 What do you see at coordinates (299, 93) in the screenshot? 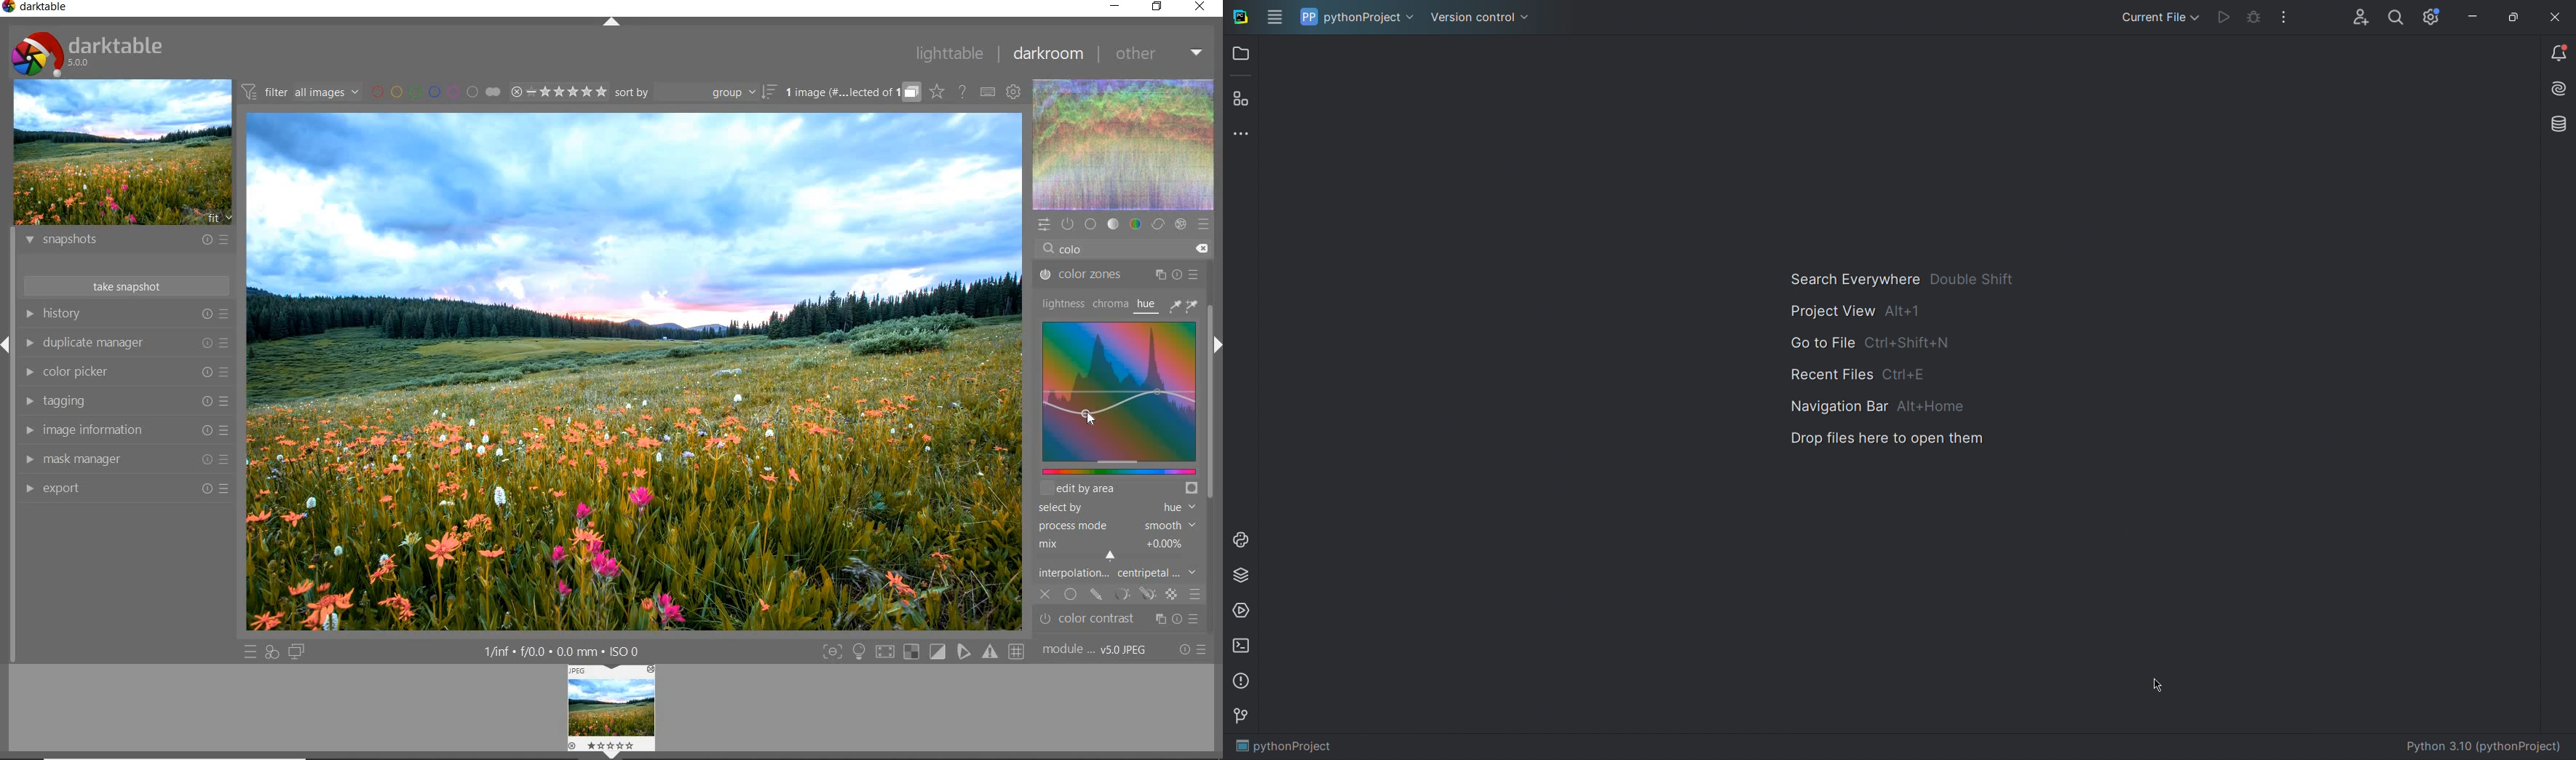
I see `filter all images by module order` at bounding box center [299, 93].